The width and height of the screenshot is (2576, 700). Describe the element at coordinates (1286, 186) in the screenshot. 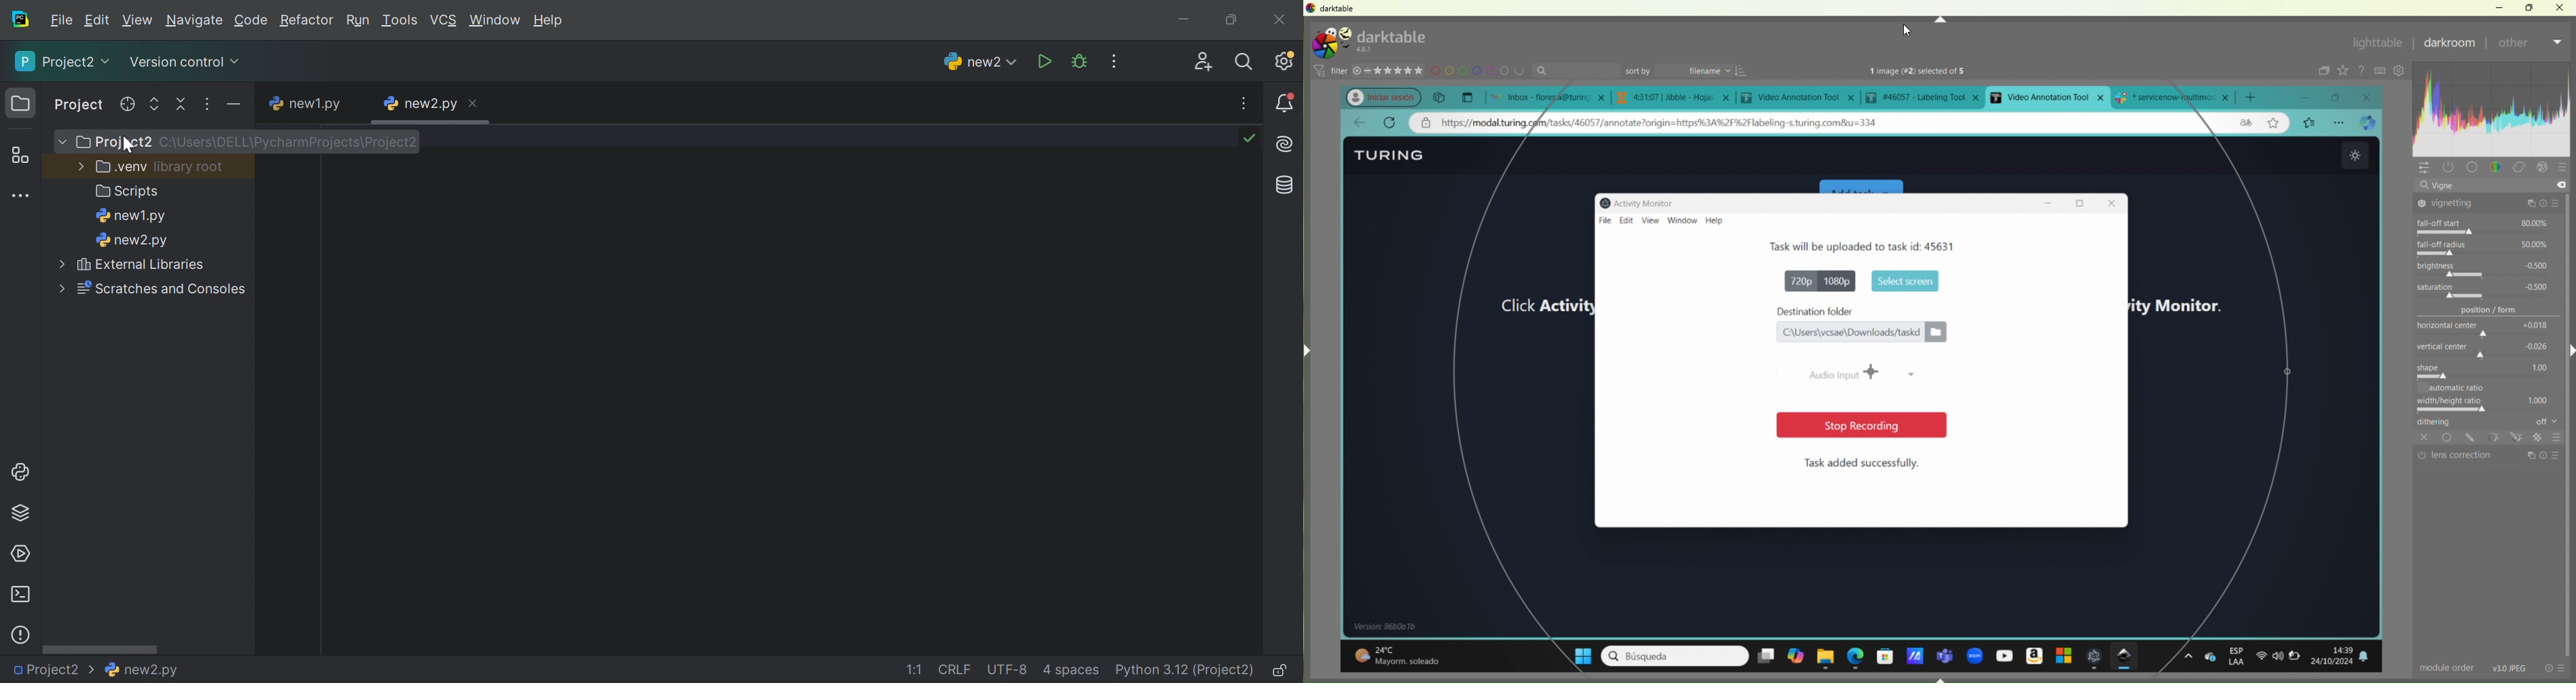

I see `Database` at that location.